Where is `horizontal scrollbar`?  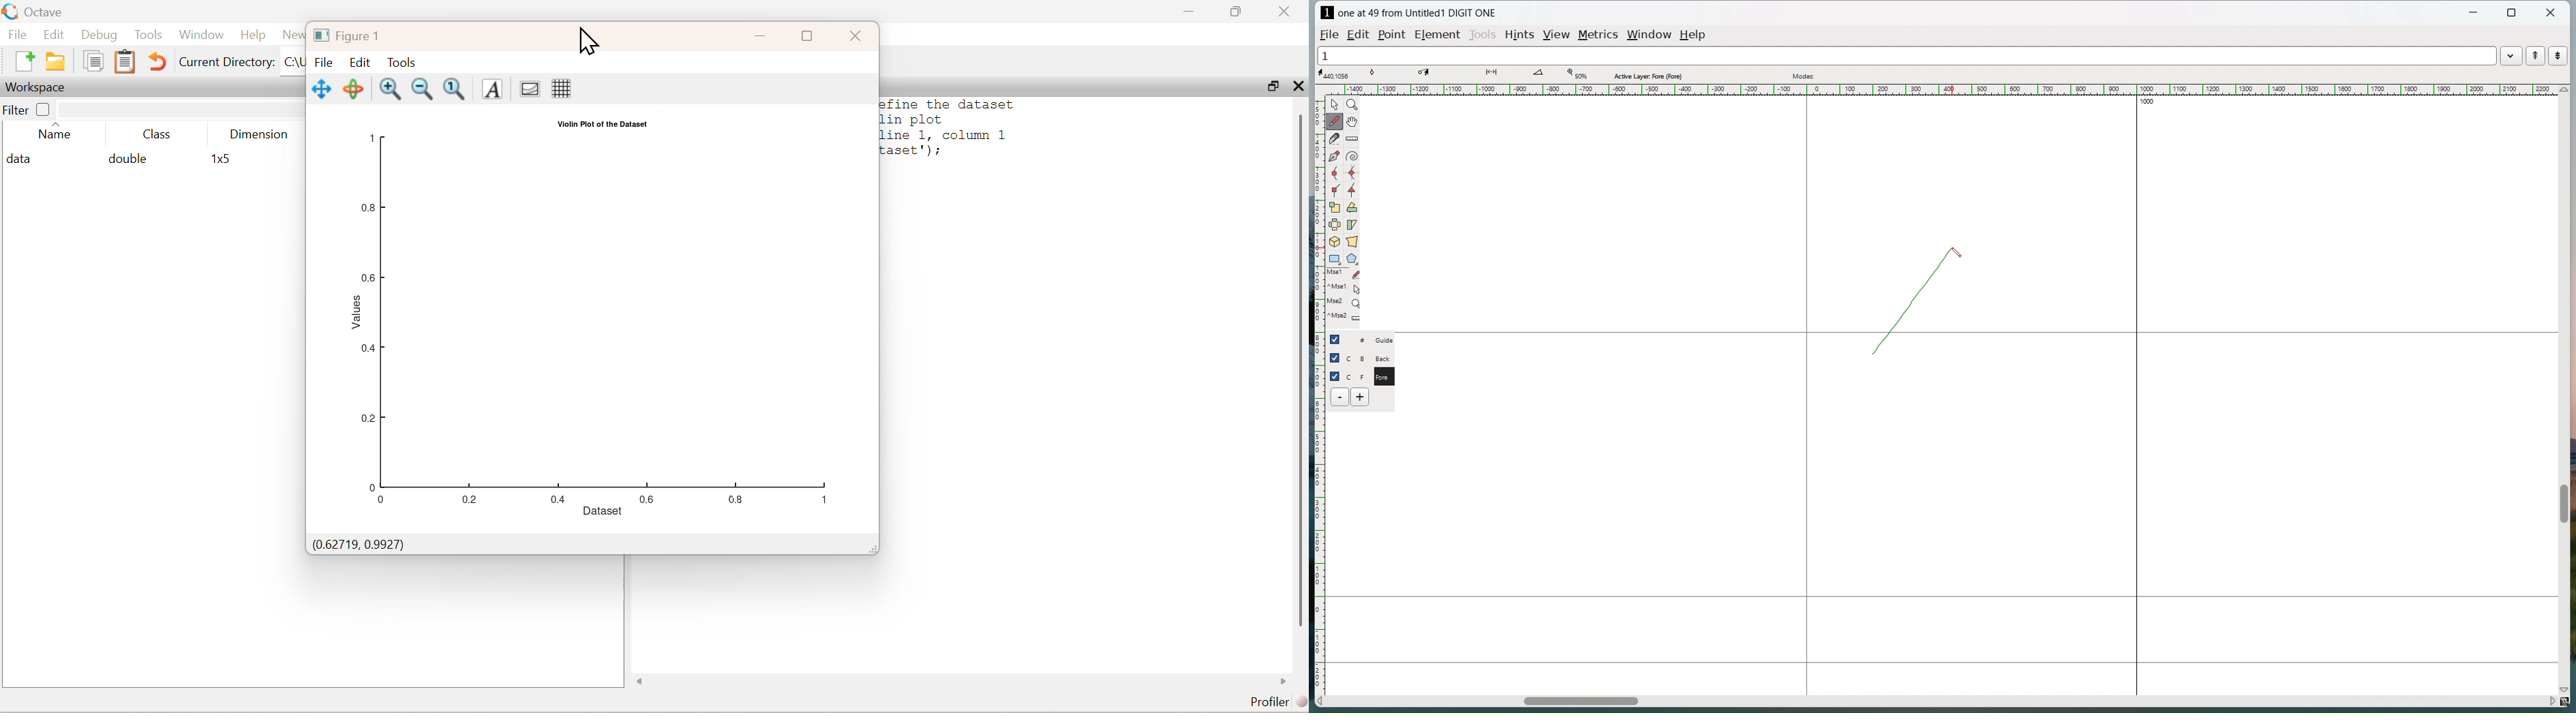 horizontal scrollbar is located at coordinates (1581, 703).